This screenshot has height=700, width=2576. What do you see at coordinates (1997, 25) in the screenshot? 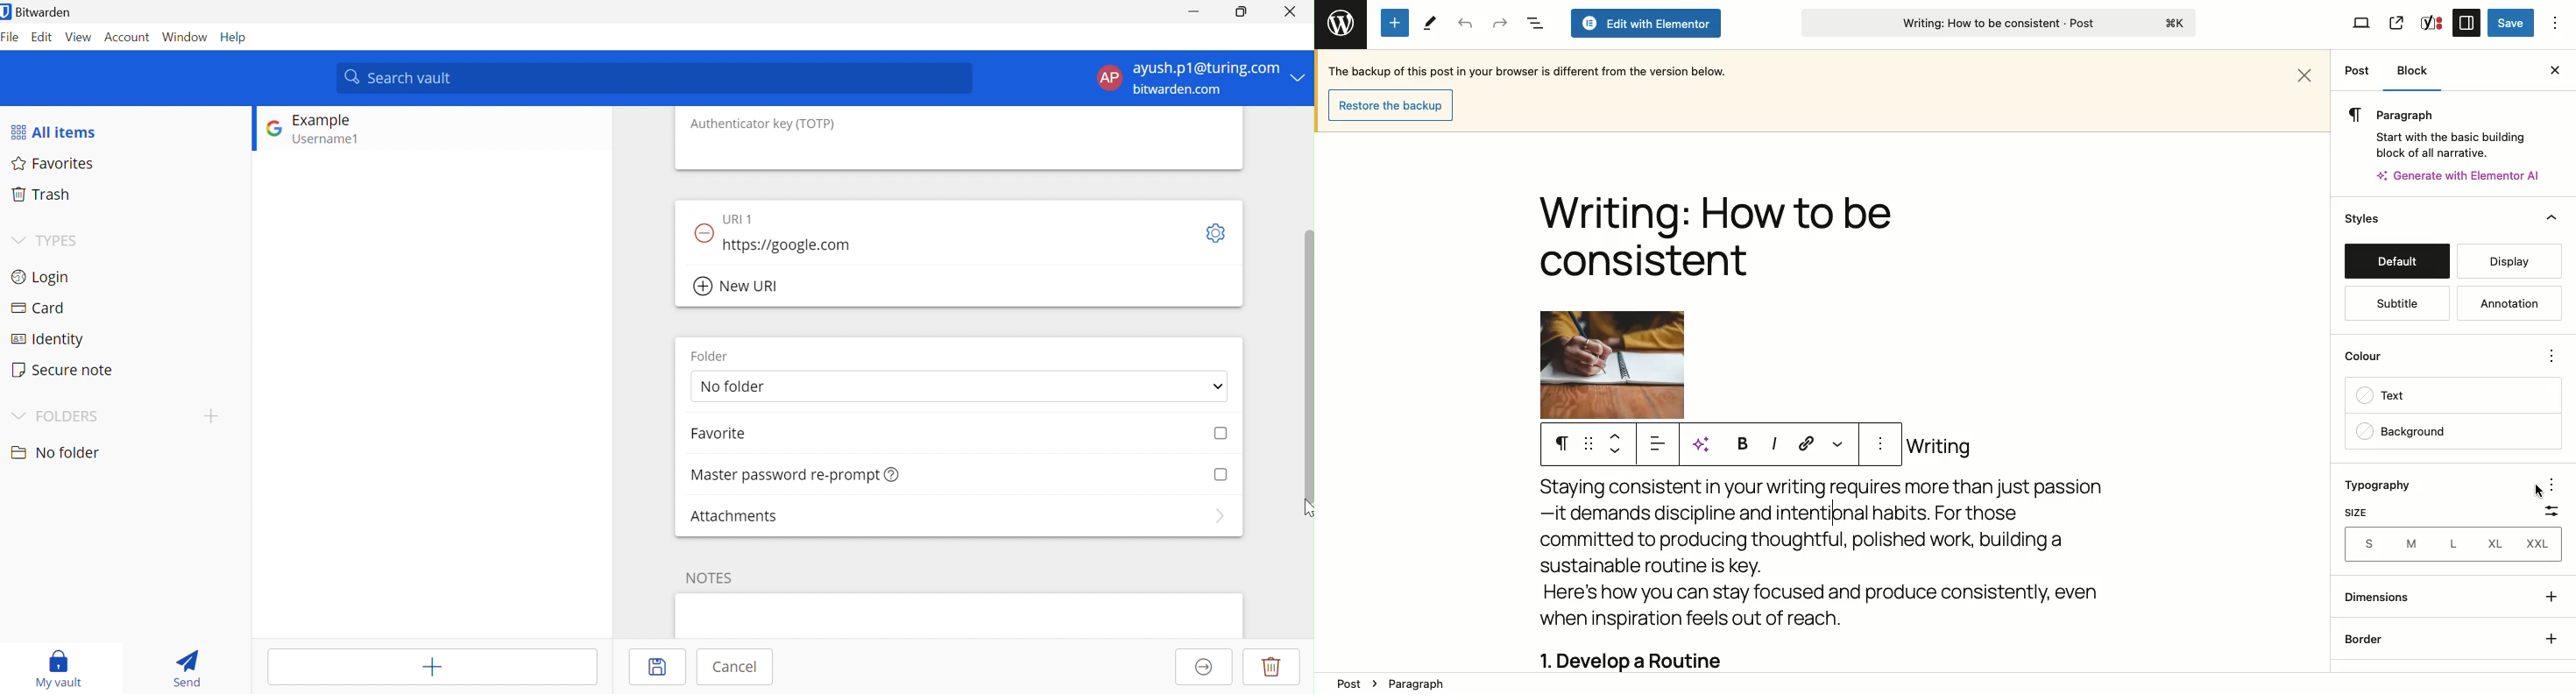
I see `Writing: How to be consistent` at bounding box center [1997, 25].